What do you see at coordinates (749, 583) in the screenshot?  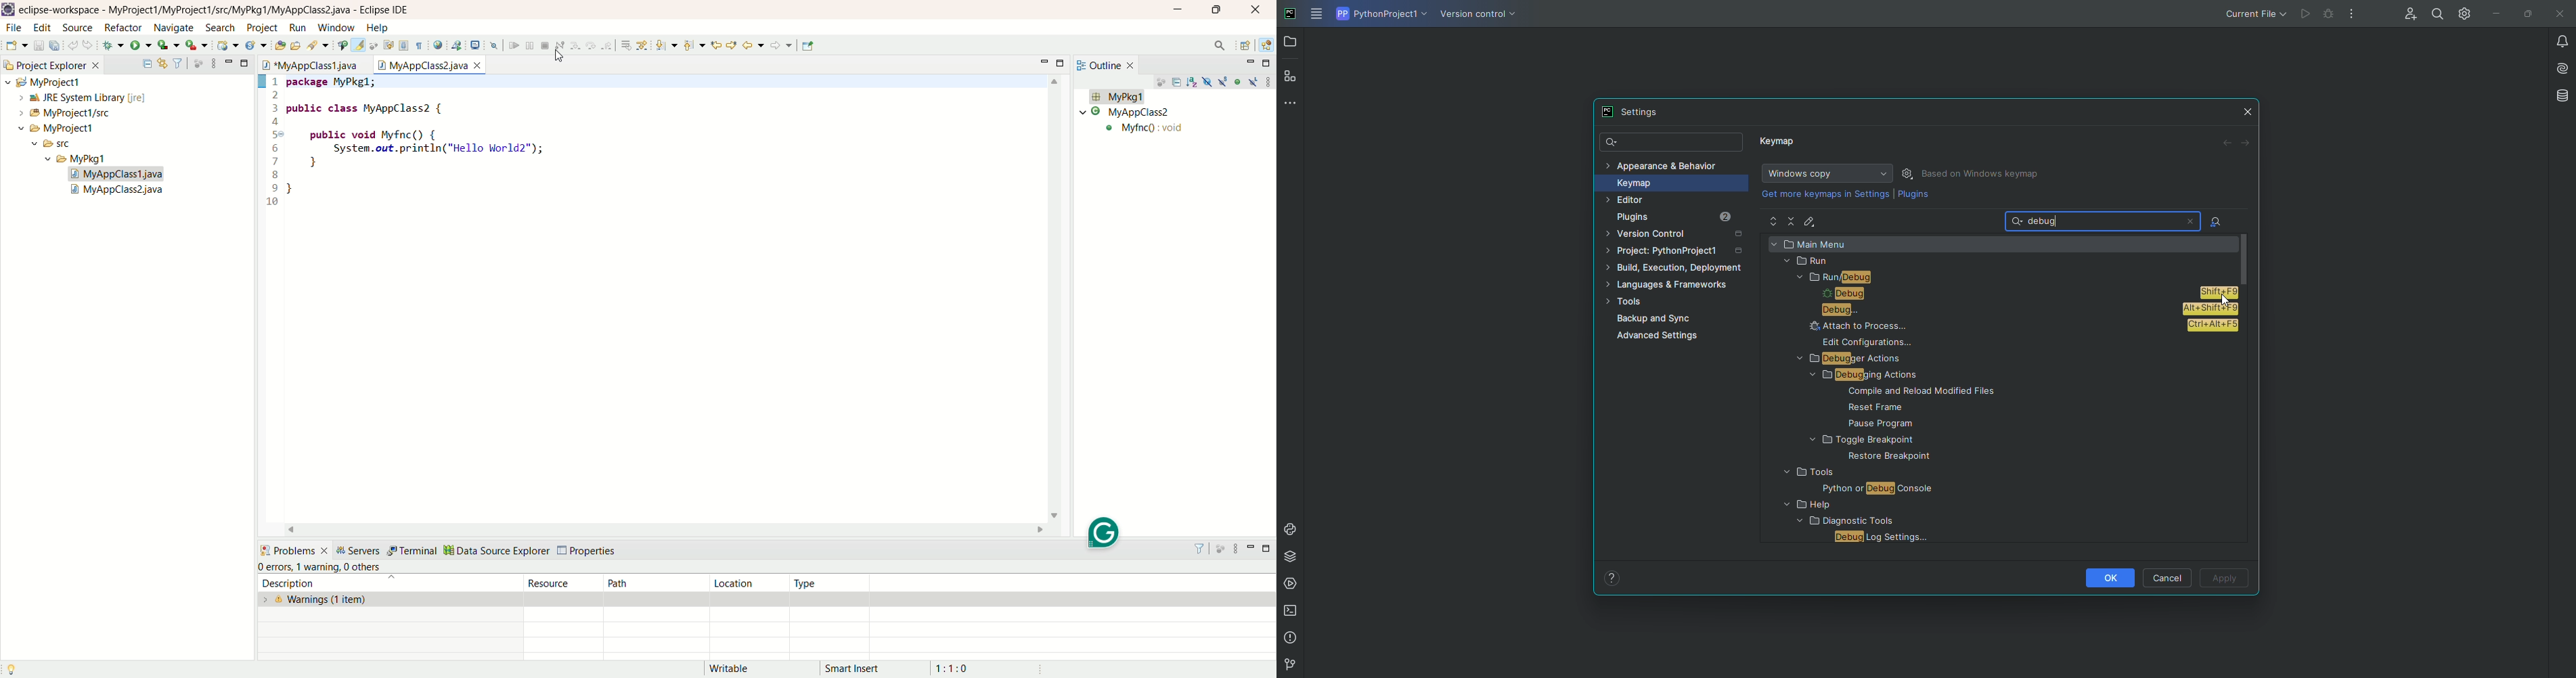 I see `location` at bounding box center [749, 583].